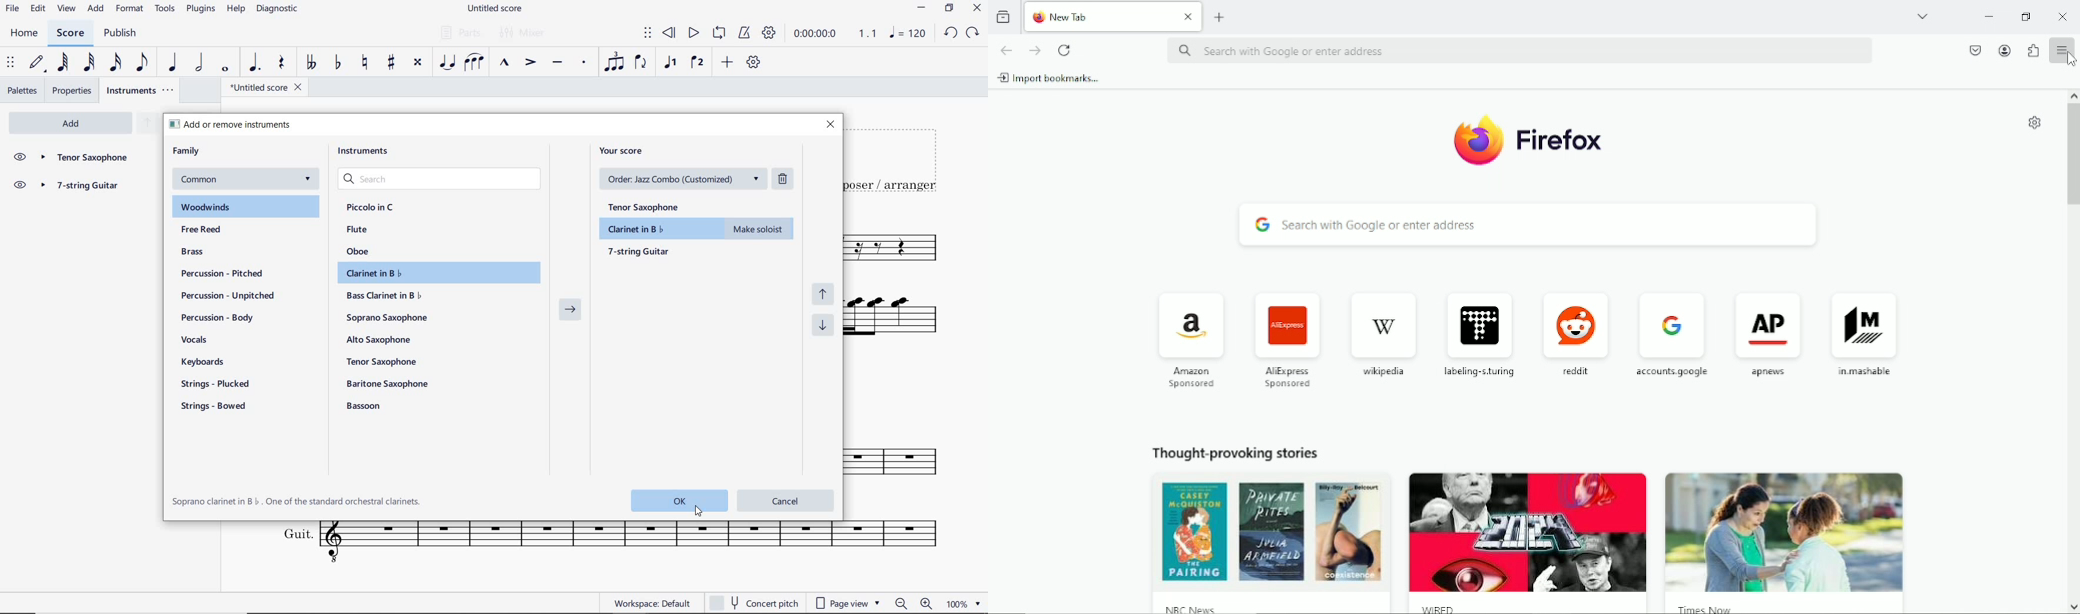 The image size is (2100, 616). Describe the element at coordinates (1114, 18) in the screenshot. I see `Current tab` at that location.